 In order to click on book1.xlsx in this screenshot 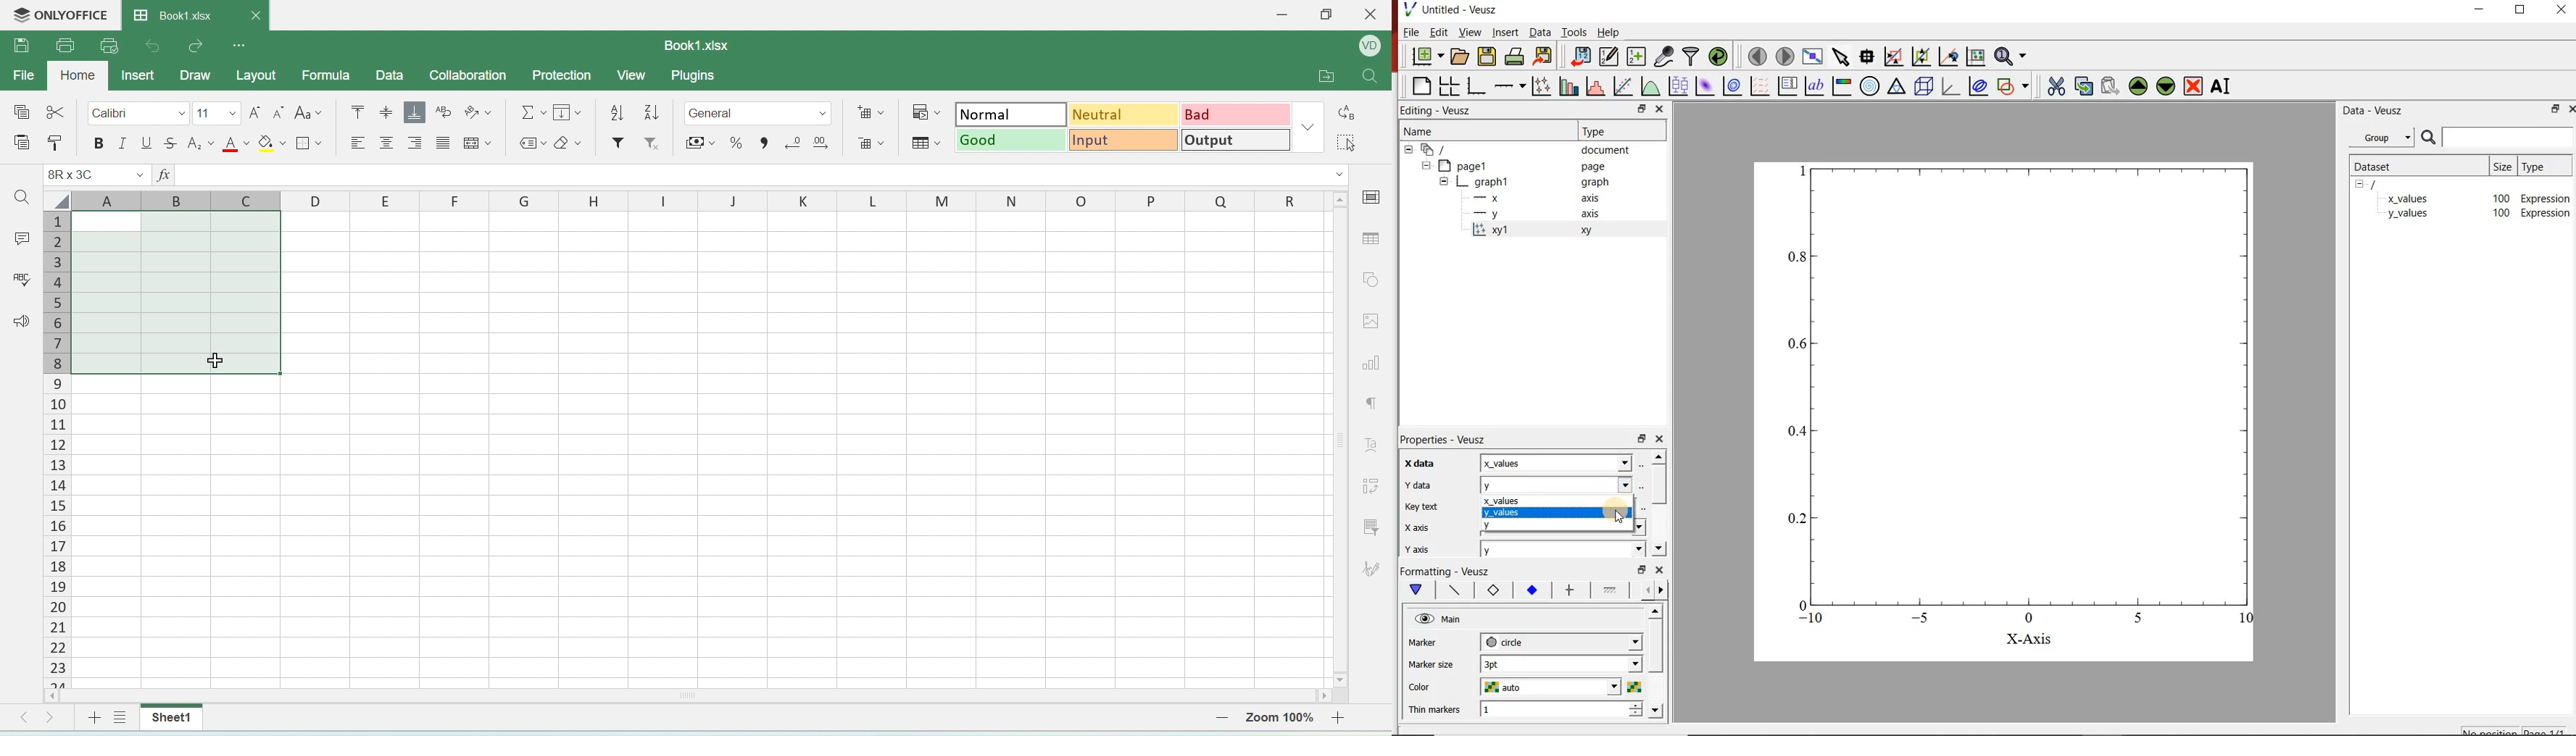, I will do `click(199, 13)`.